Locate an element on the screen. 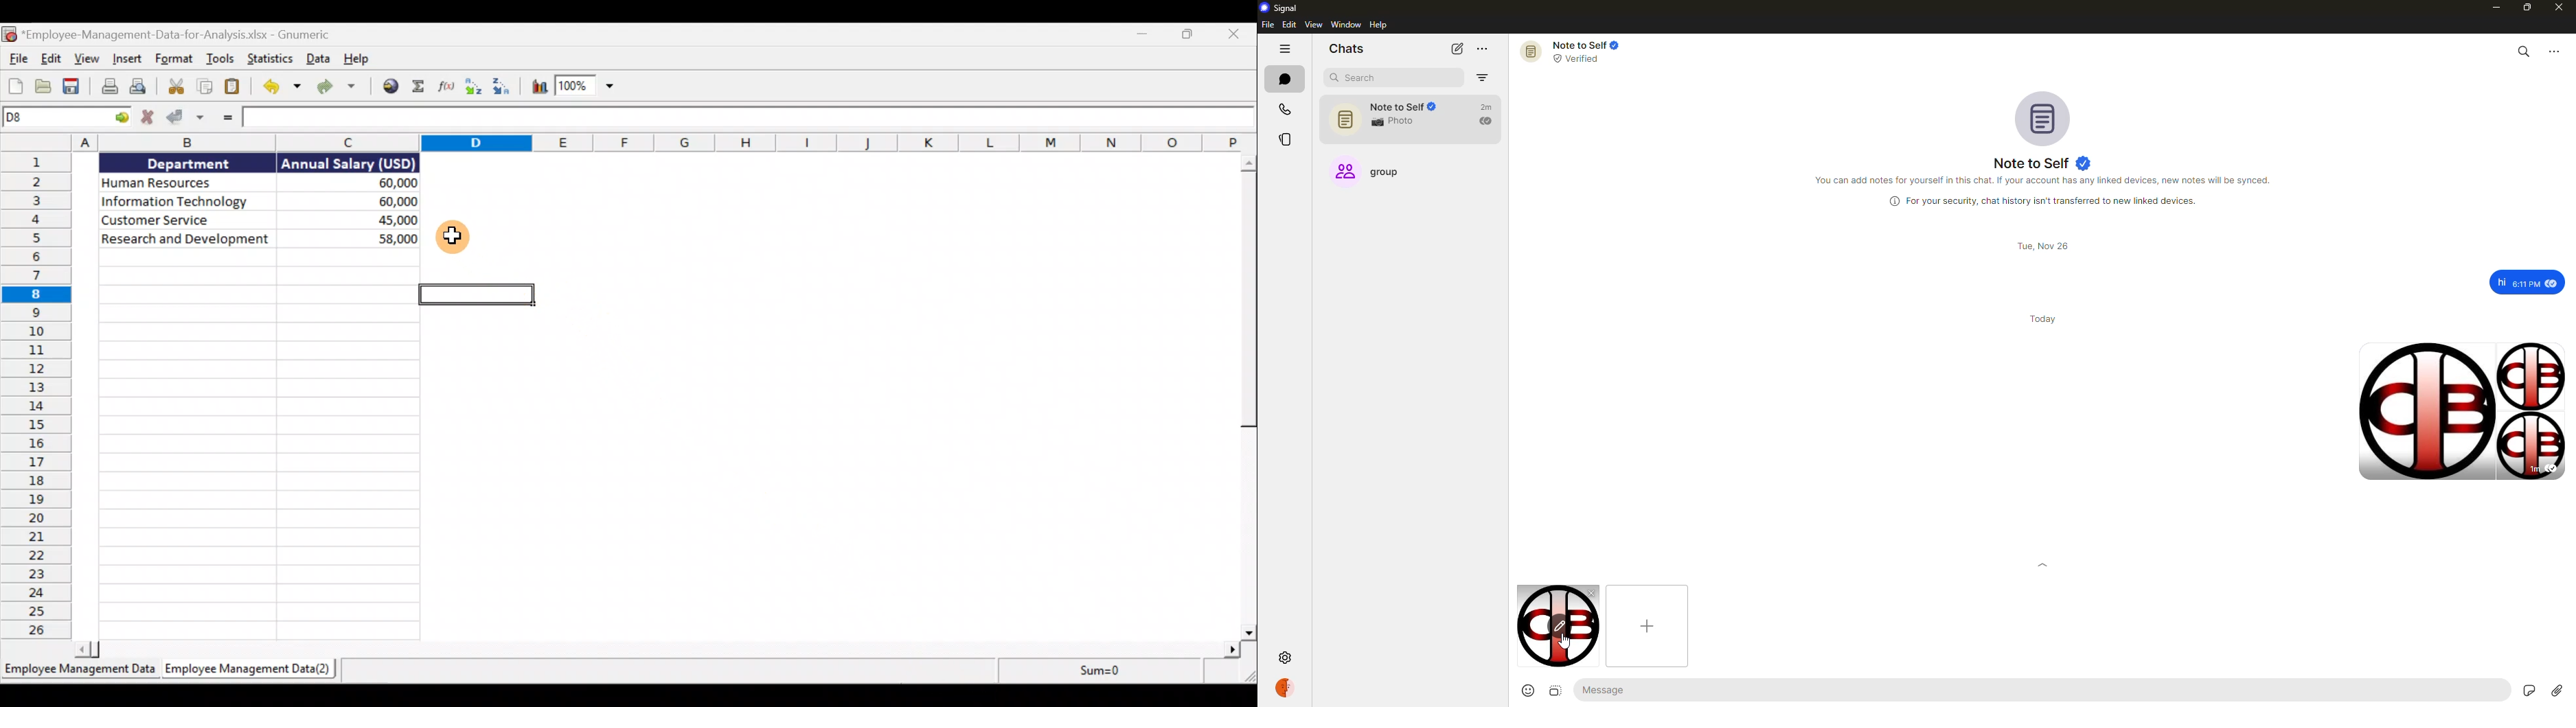 This screenshot has width=2576, height=728. Cursor on edit is located at coordinates (1560, 626).